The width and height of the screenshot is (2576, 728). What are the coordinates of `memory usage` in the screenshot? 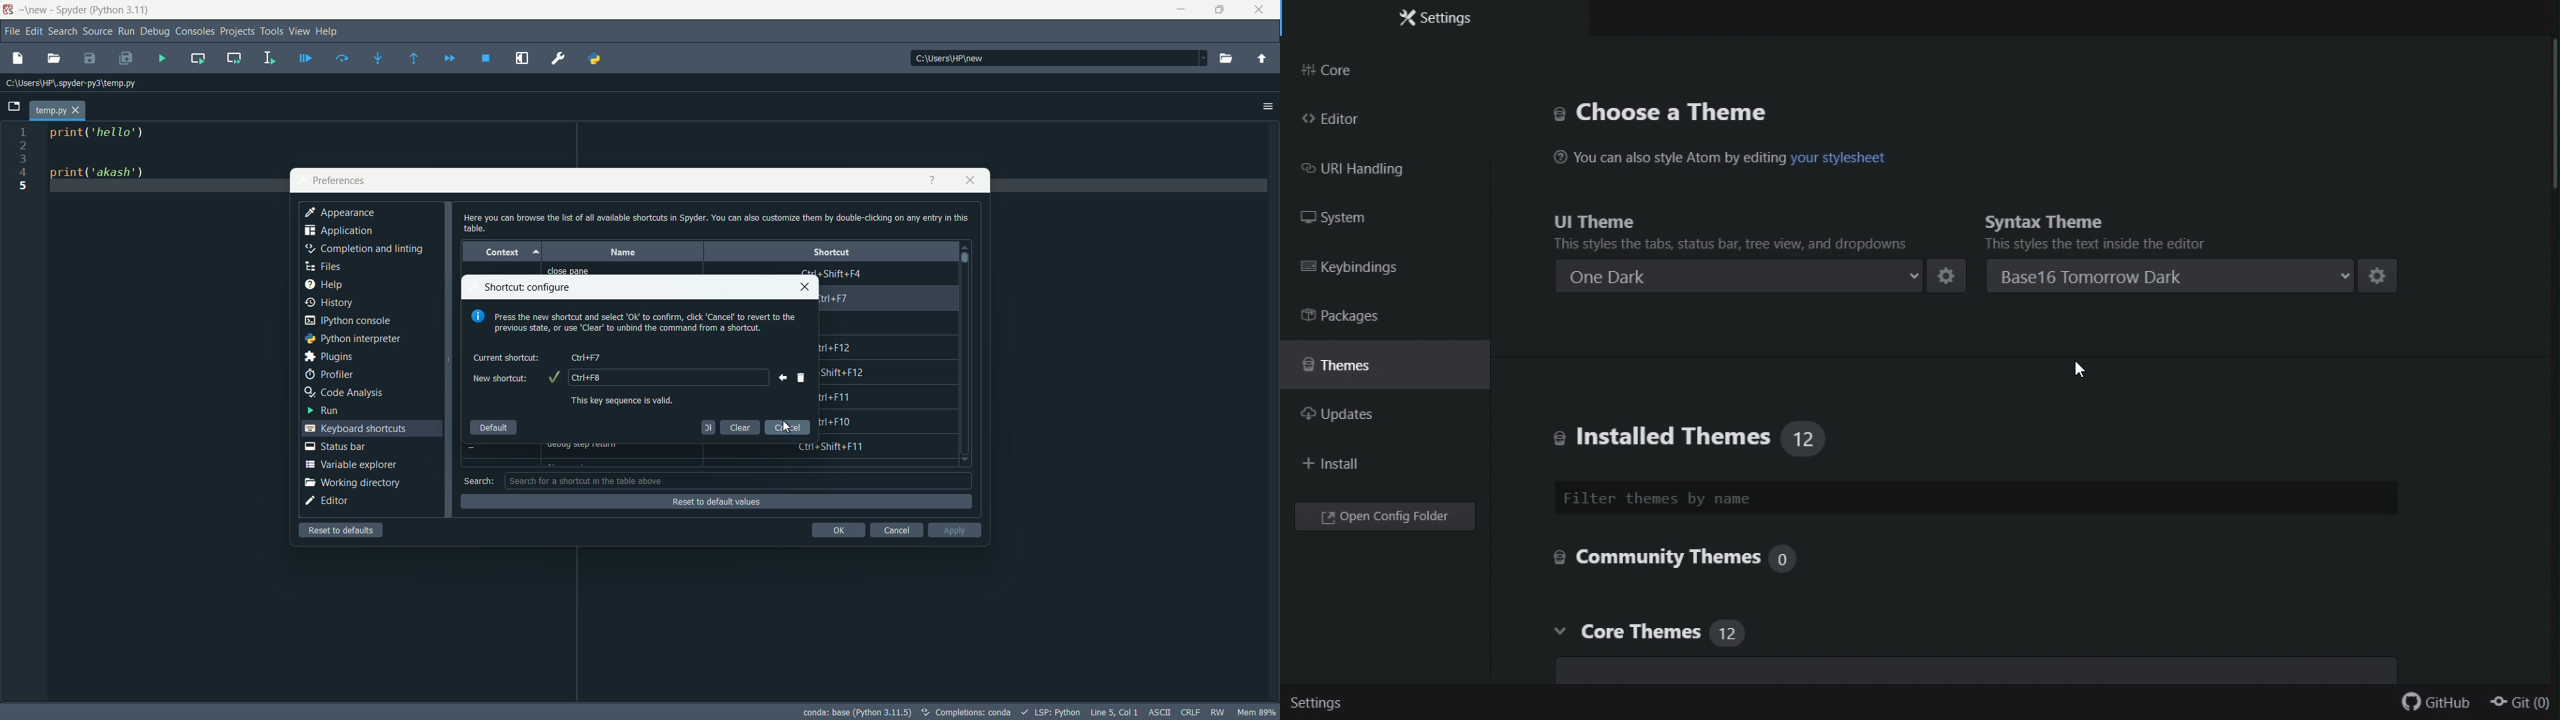 It's located at (1259, 712).